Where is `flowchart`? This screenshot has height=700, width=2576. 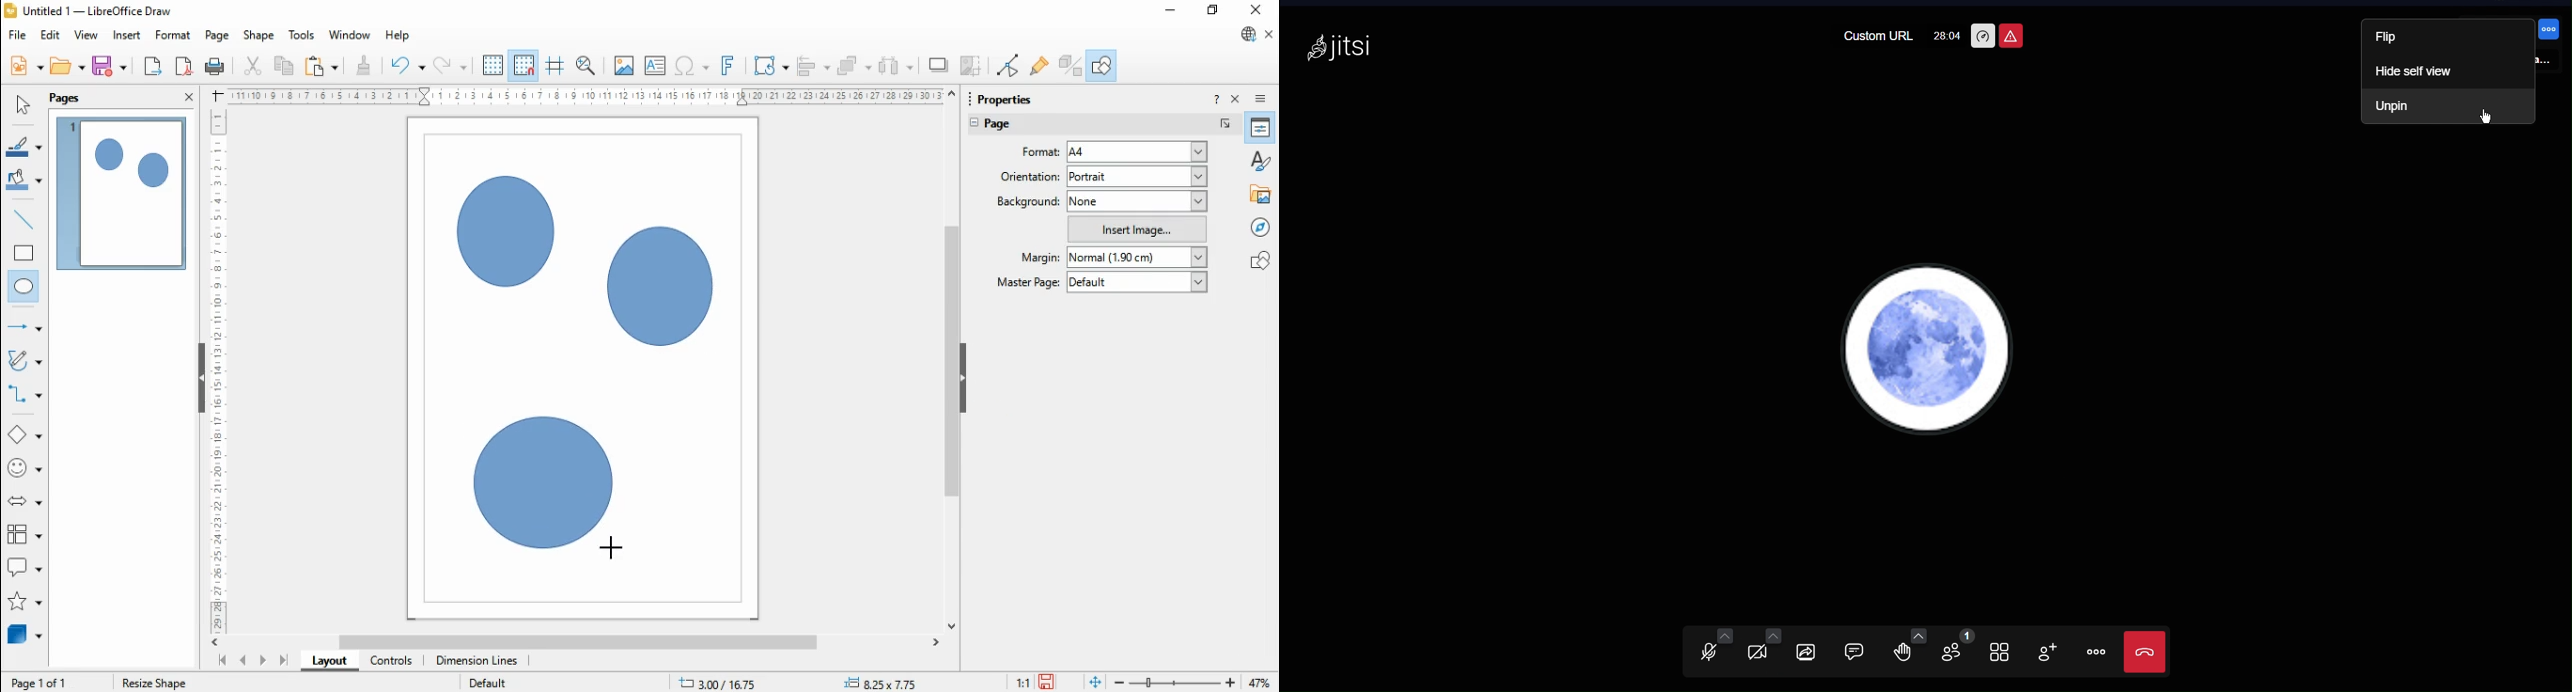 flowchart is located at coordinates (25, 538).